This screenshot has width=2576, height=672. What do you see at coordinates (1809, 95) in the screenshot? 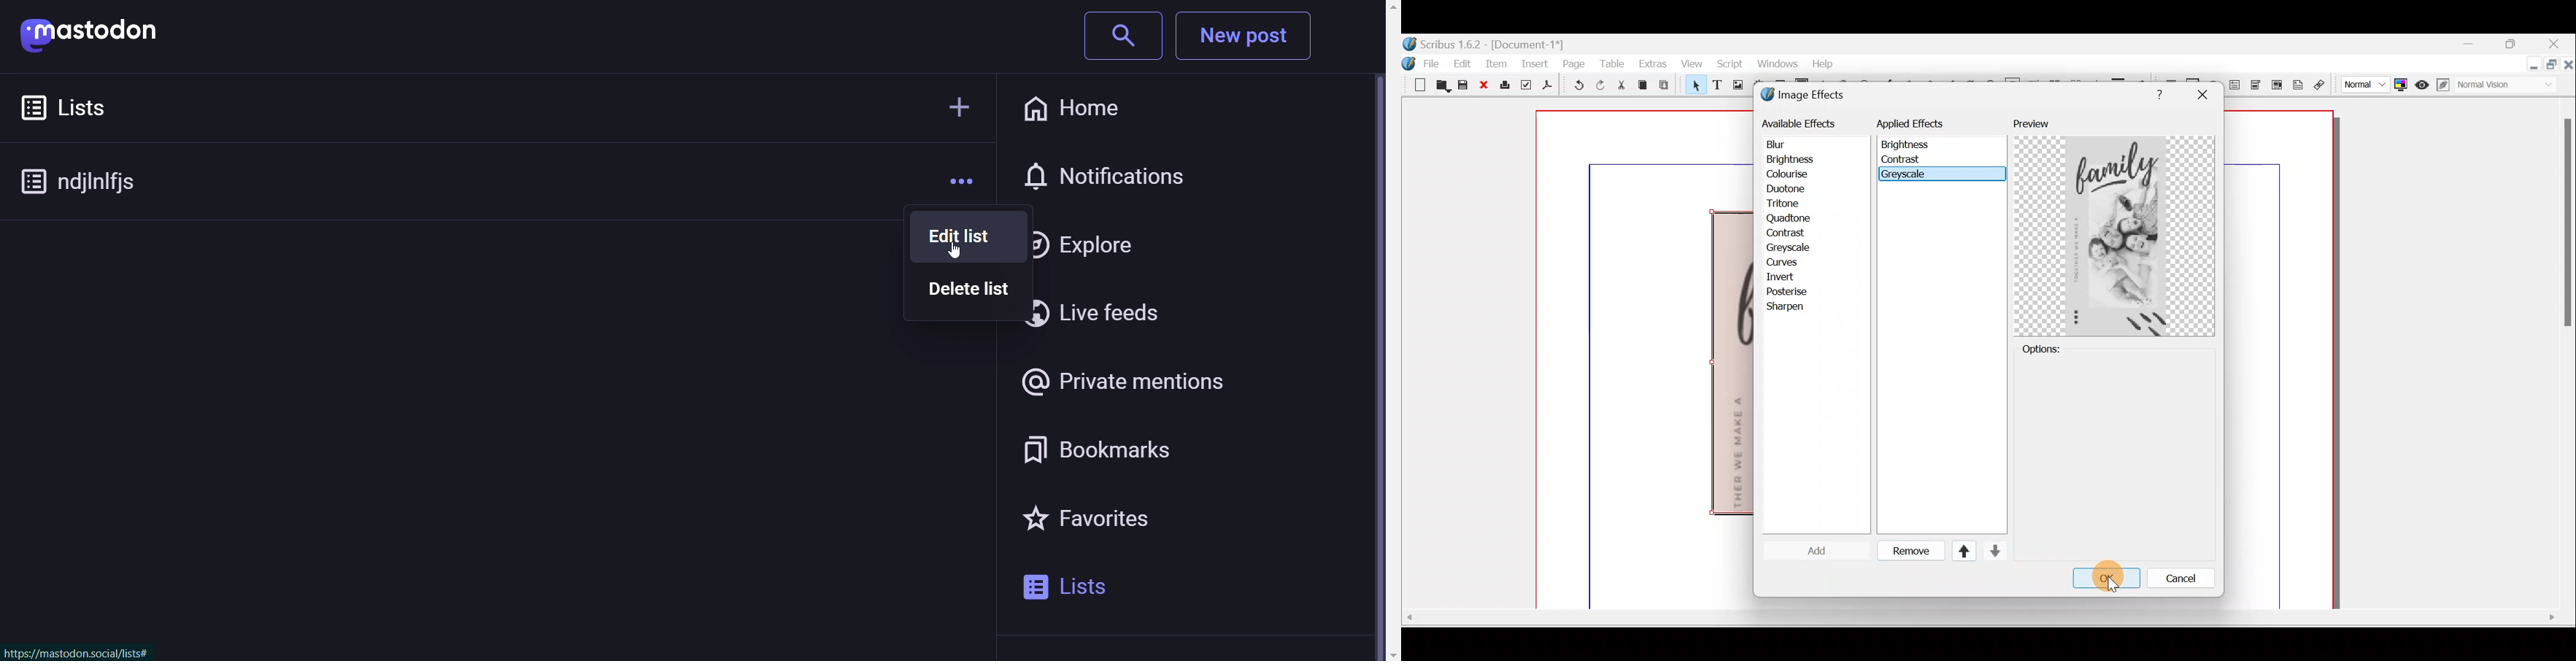
I see `Image effects` at bounding box center [1809, 95].